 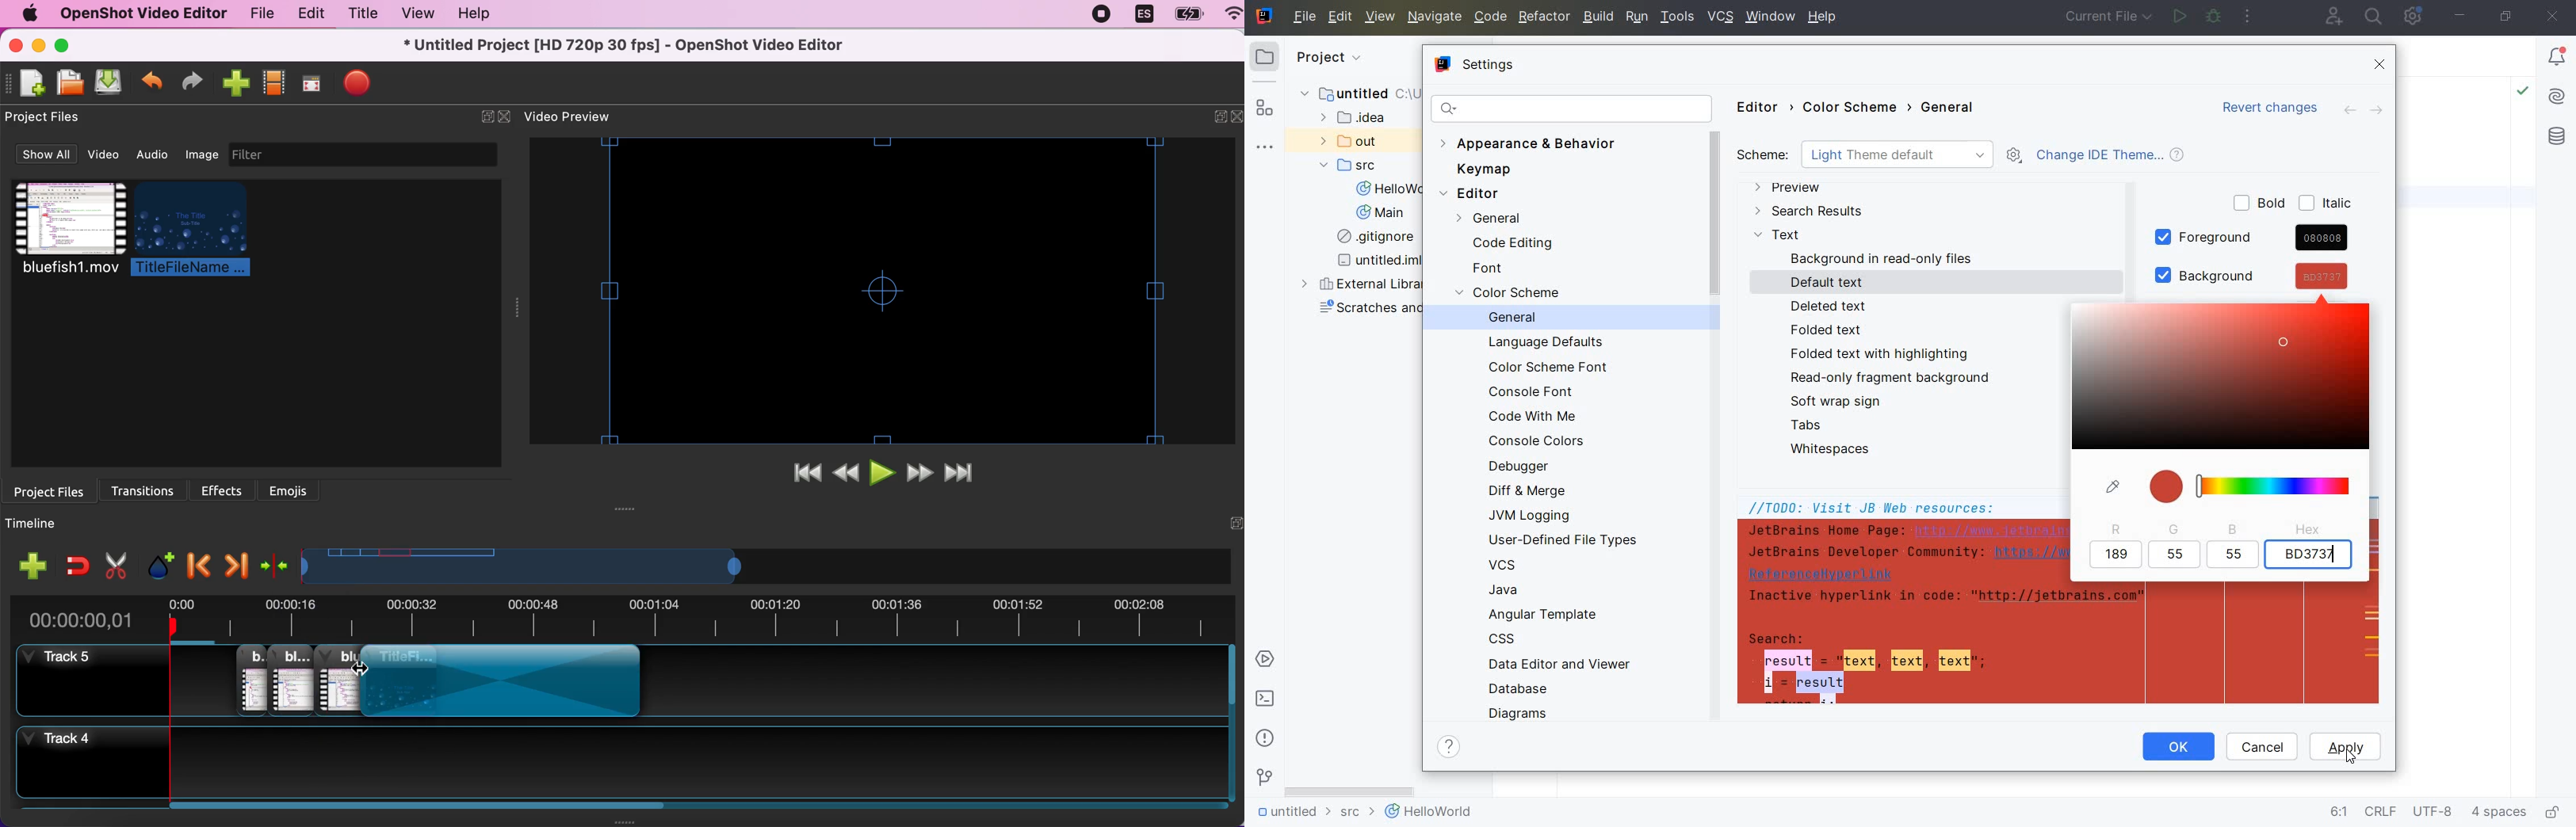 What do you see at coordinates (107, 83) in the screenshot?
I see `save project` at bounding box center [107, 83].